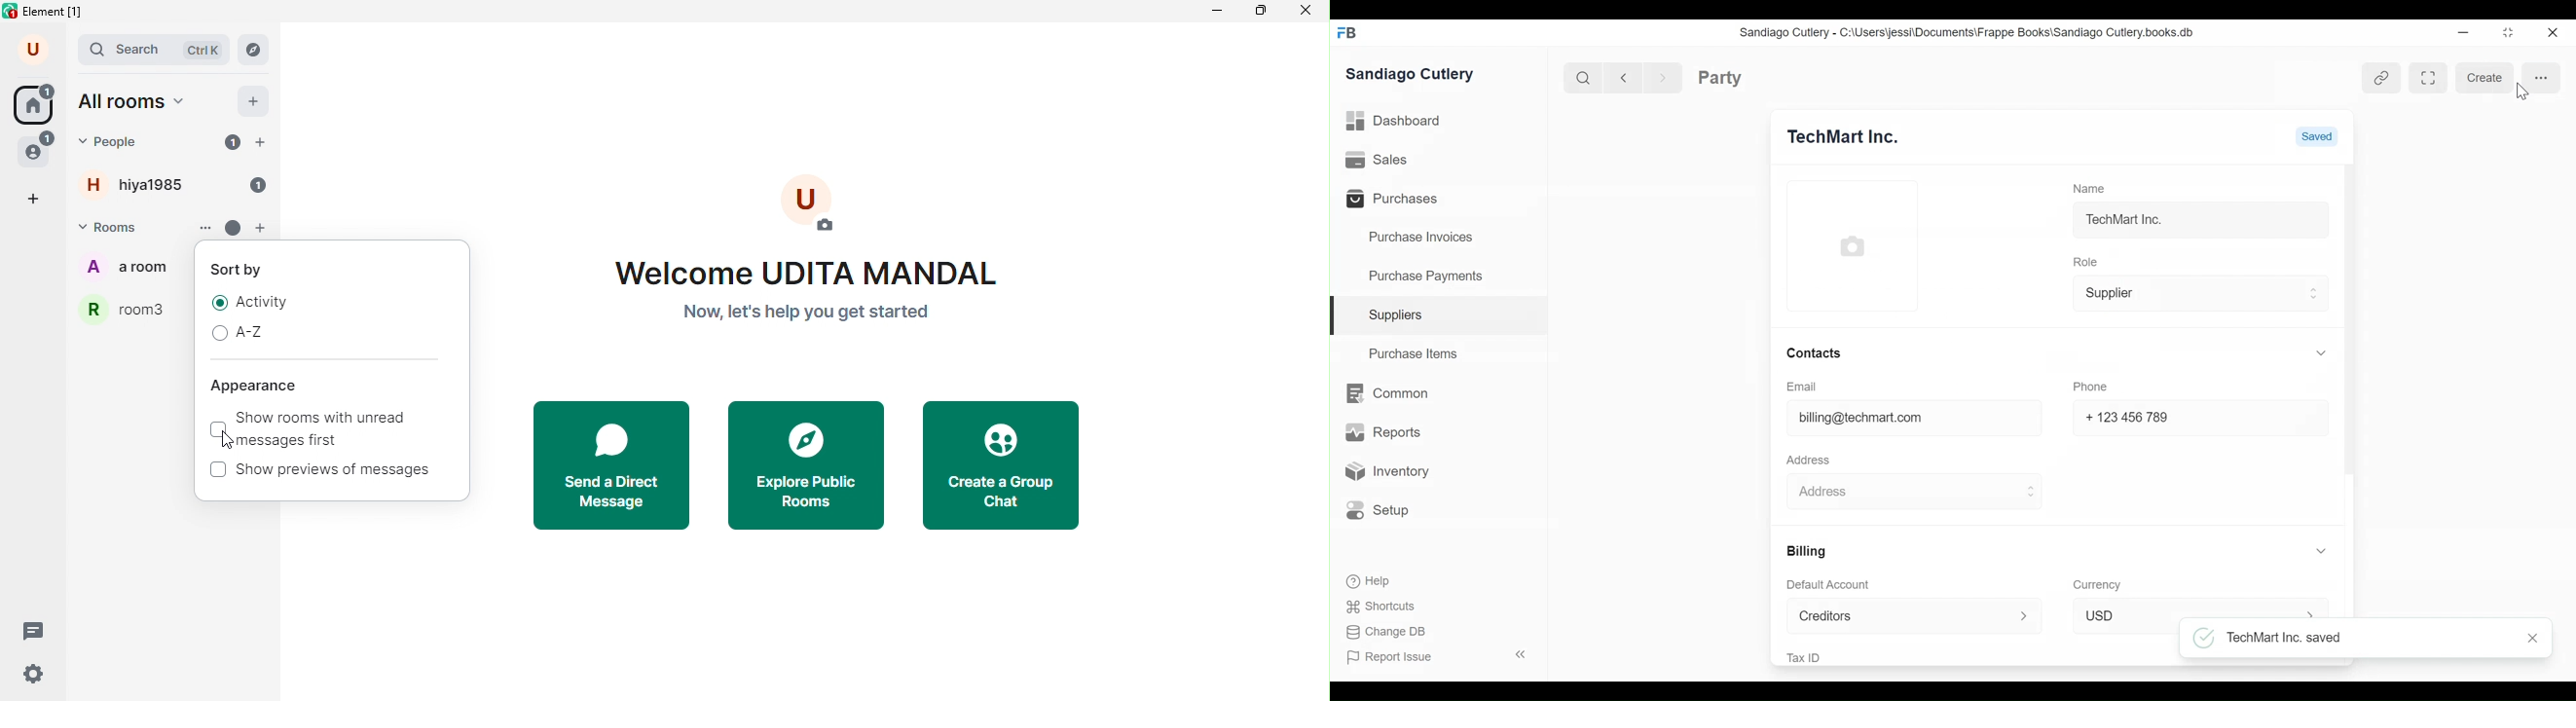 The width and height of the screenshot is (2576, 728). What do you see at coordinates (1393, 661) in the screenshot?
I see `[FP Report Issue` at bounding box center [1393, 661].